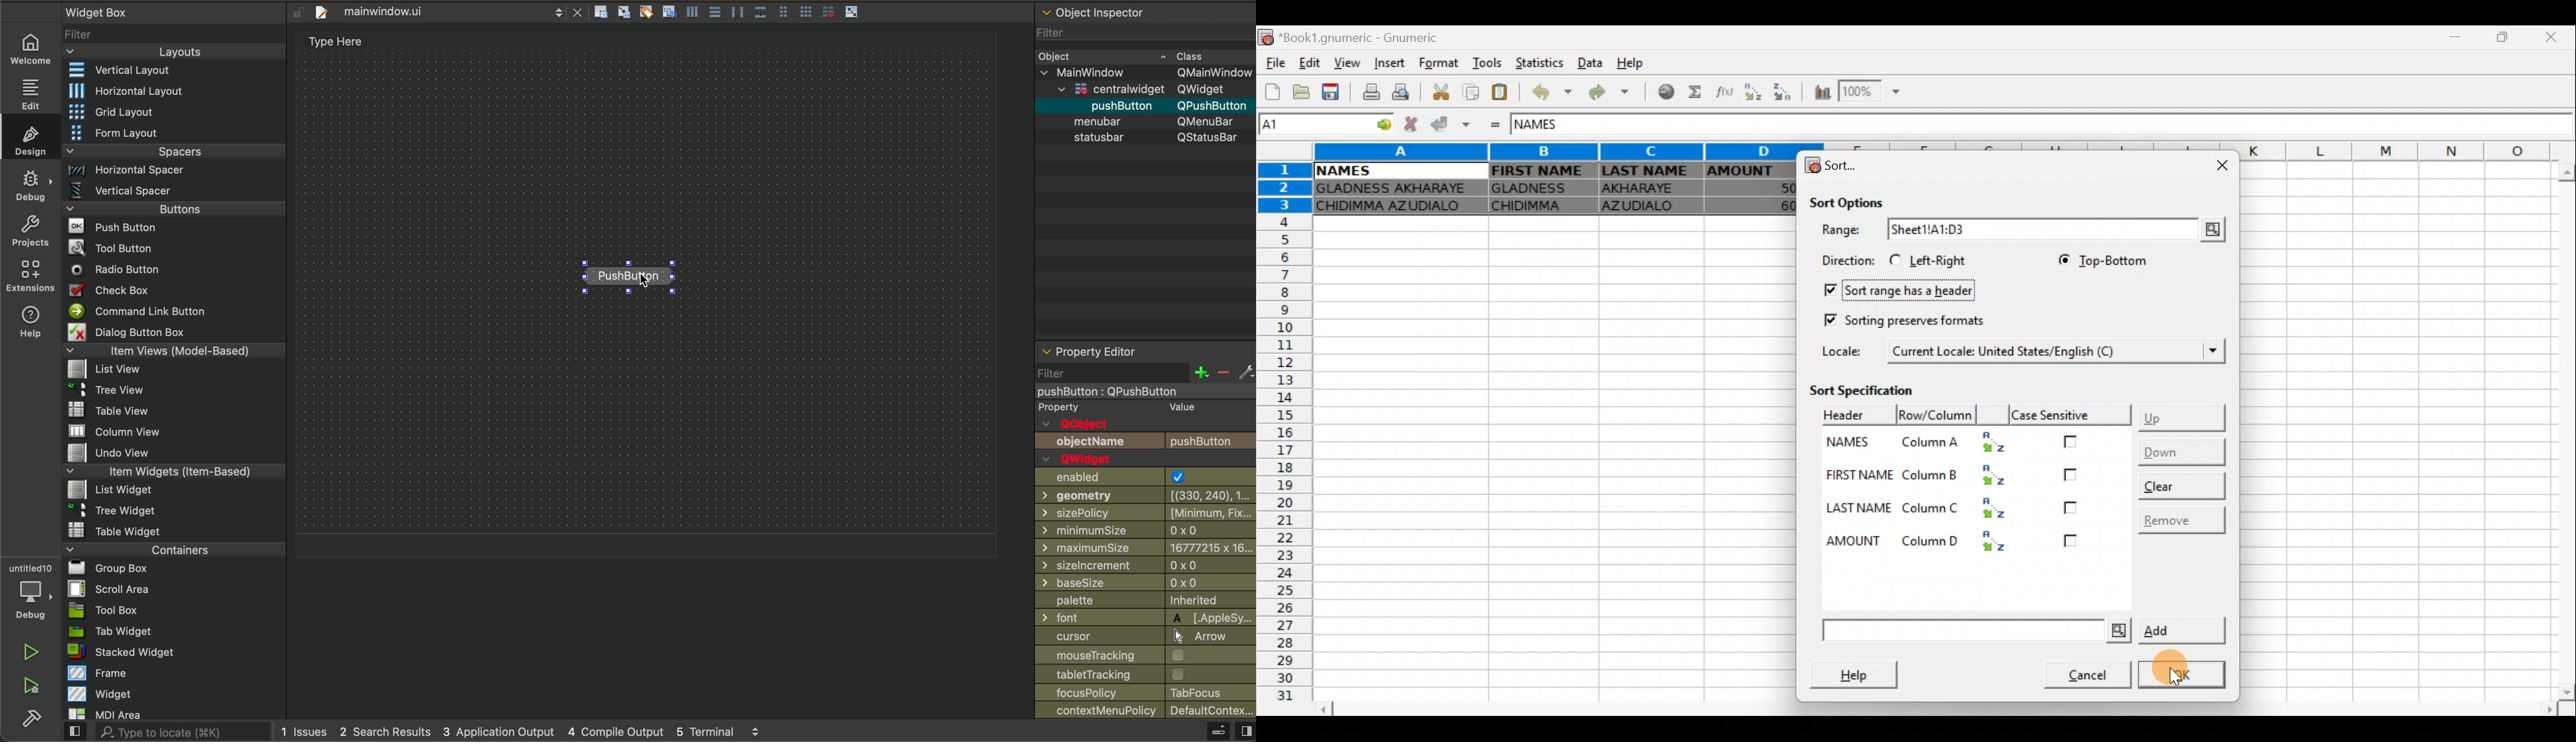 This screenshot has width=2576, height=756. Describe the element at coordinates (531, 733) in the screenshot. I see `` at that location.